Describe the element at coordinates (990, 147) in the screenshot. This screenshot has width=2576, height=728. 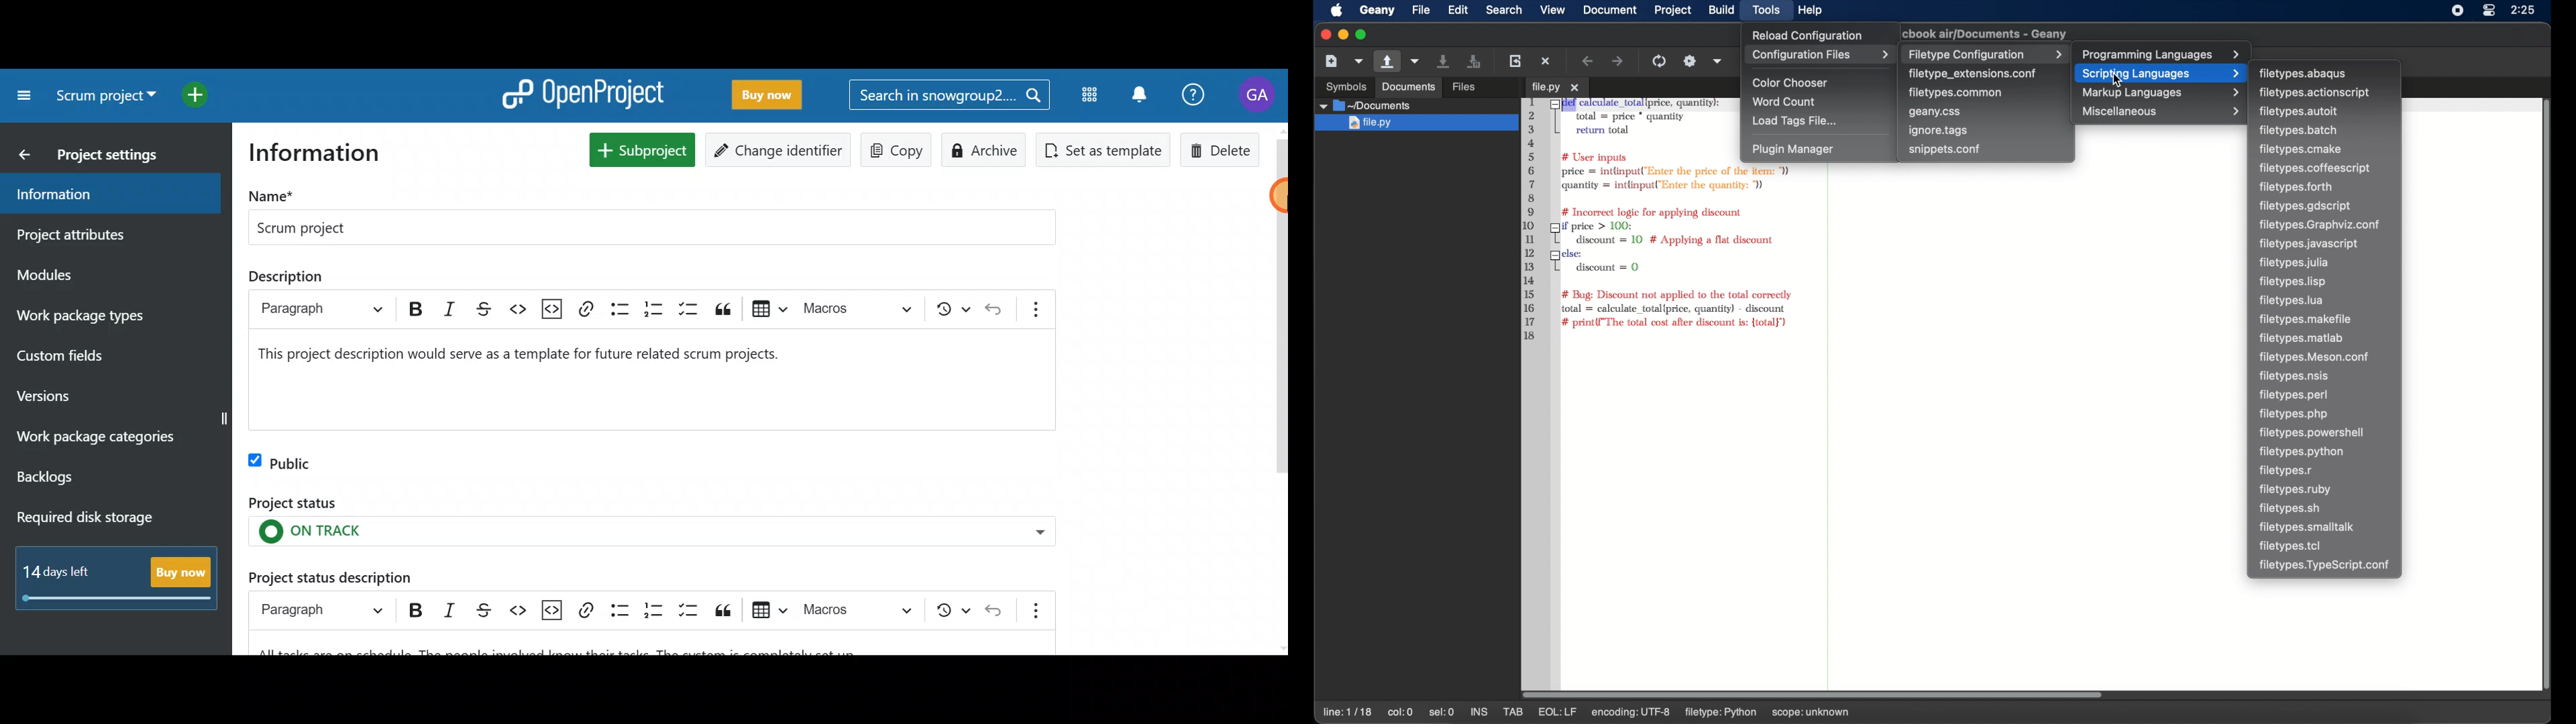
I see `Archive` at that location.